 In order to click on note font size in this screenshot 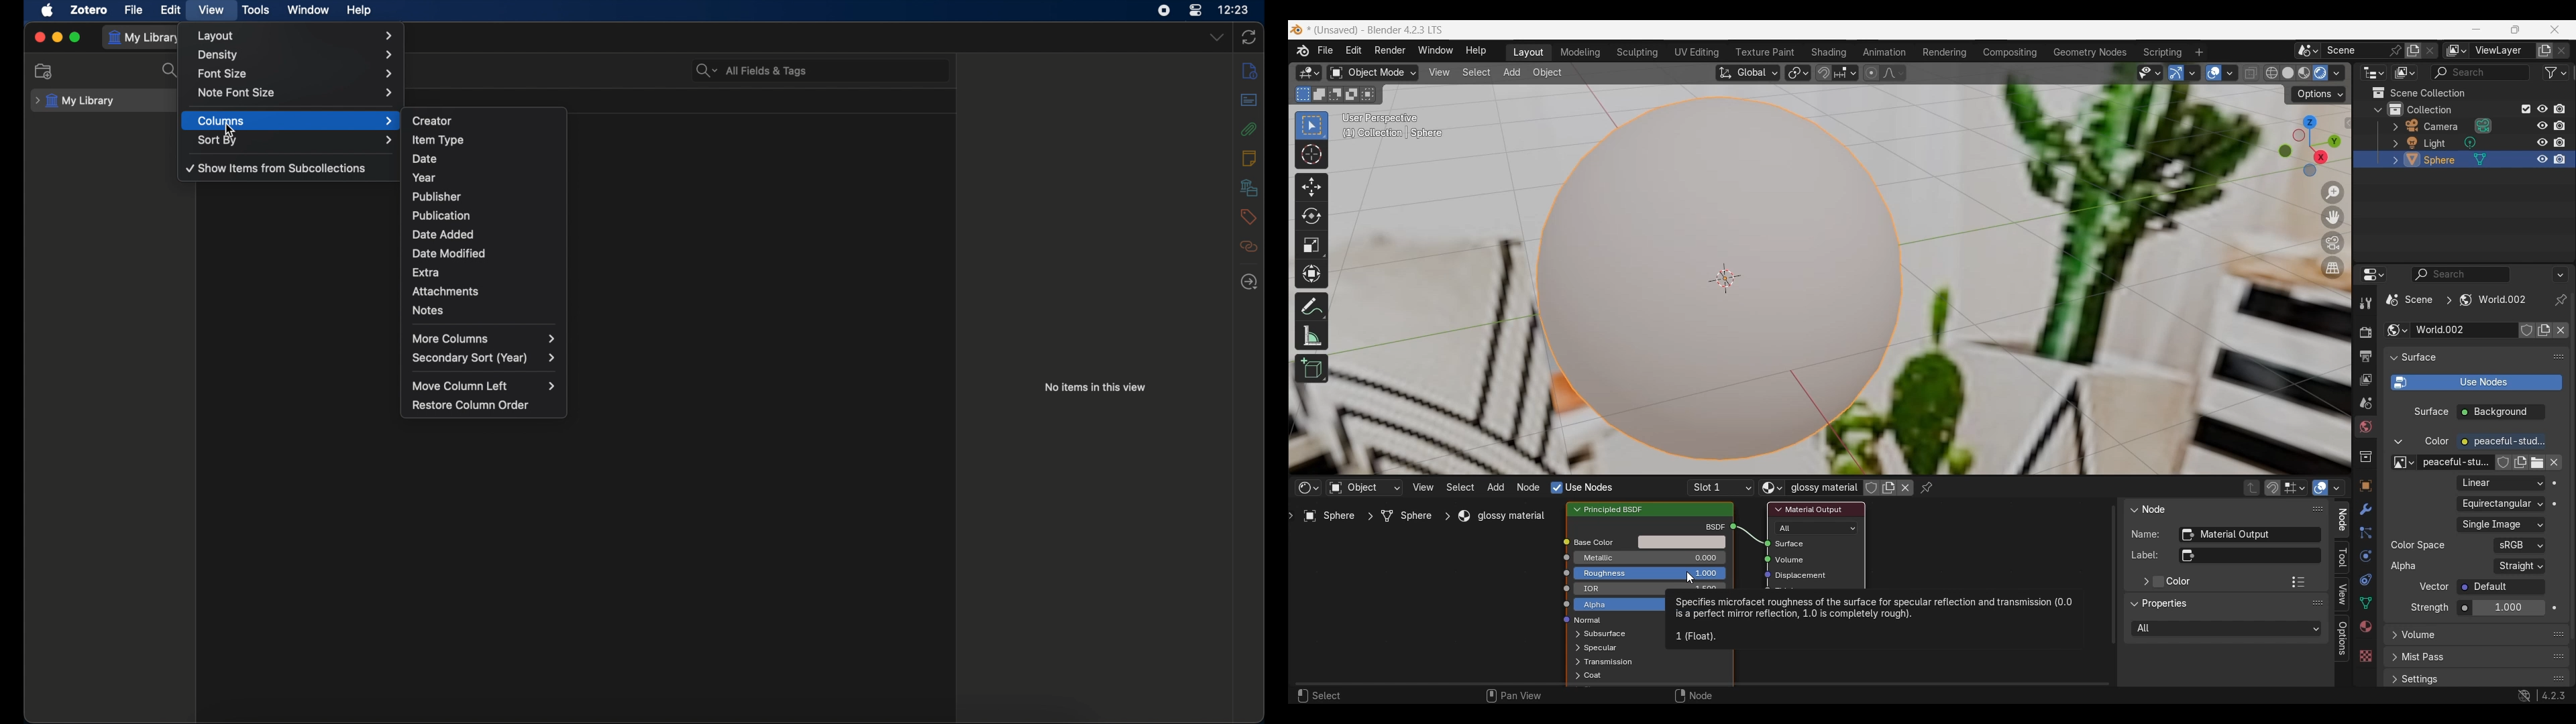, I will do `click(297, 93)`.